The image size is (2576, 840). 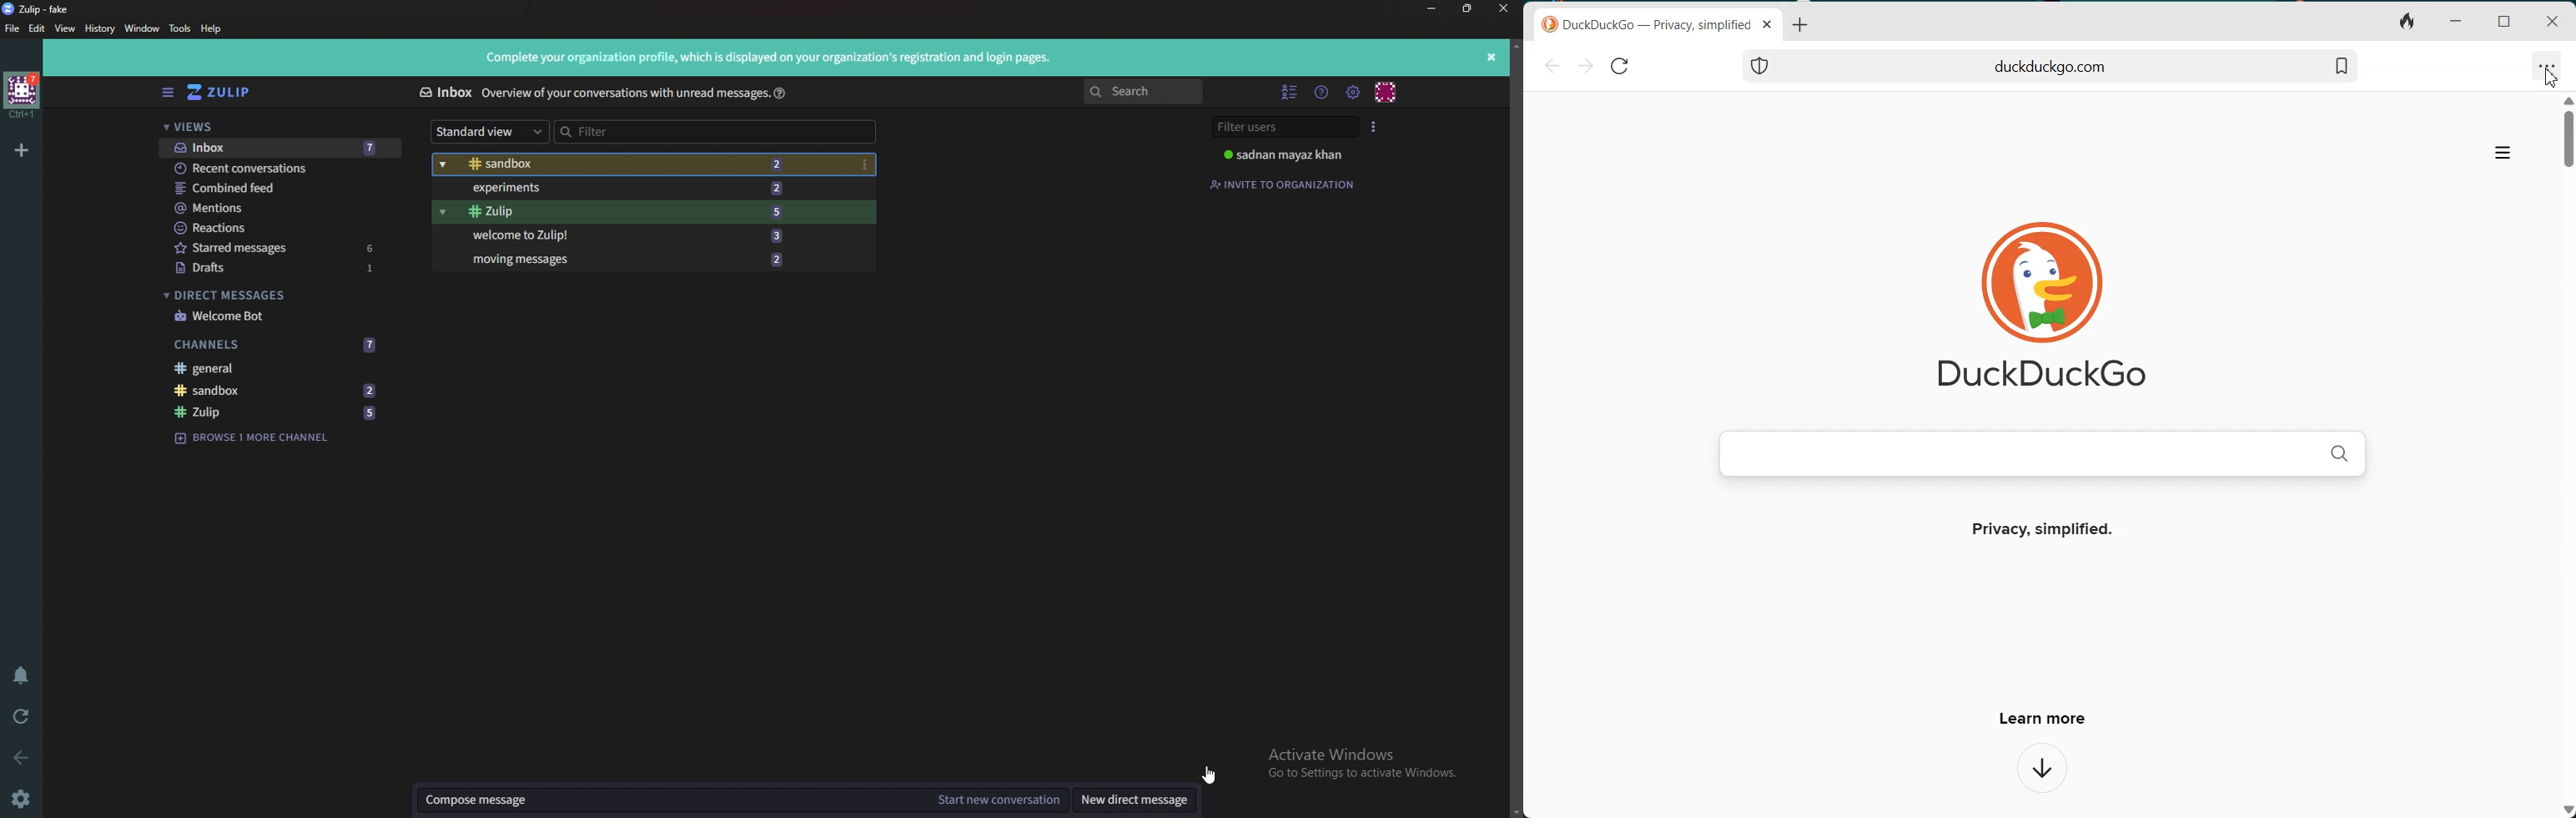 What do you see at coordinates (668, 801) in the screenshot?
I see `Compose message` at bounding box center [668, 801].